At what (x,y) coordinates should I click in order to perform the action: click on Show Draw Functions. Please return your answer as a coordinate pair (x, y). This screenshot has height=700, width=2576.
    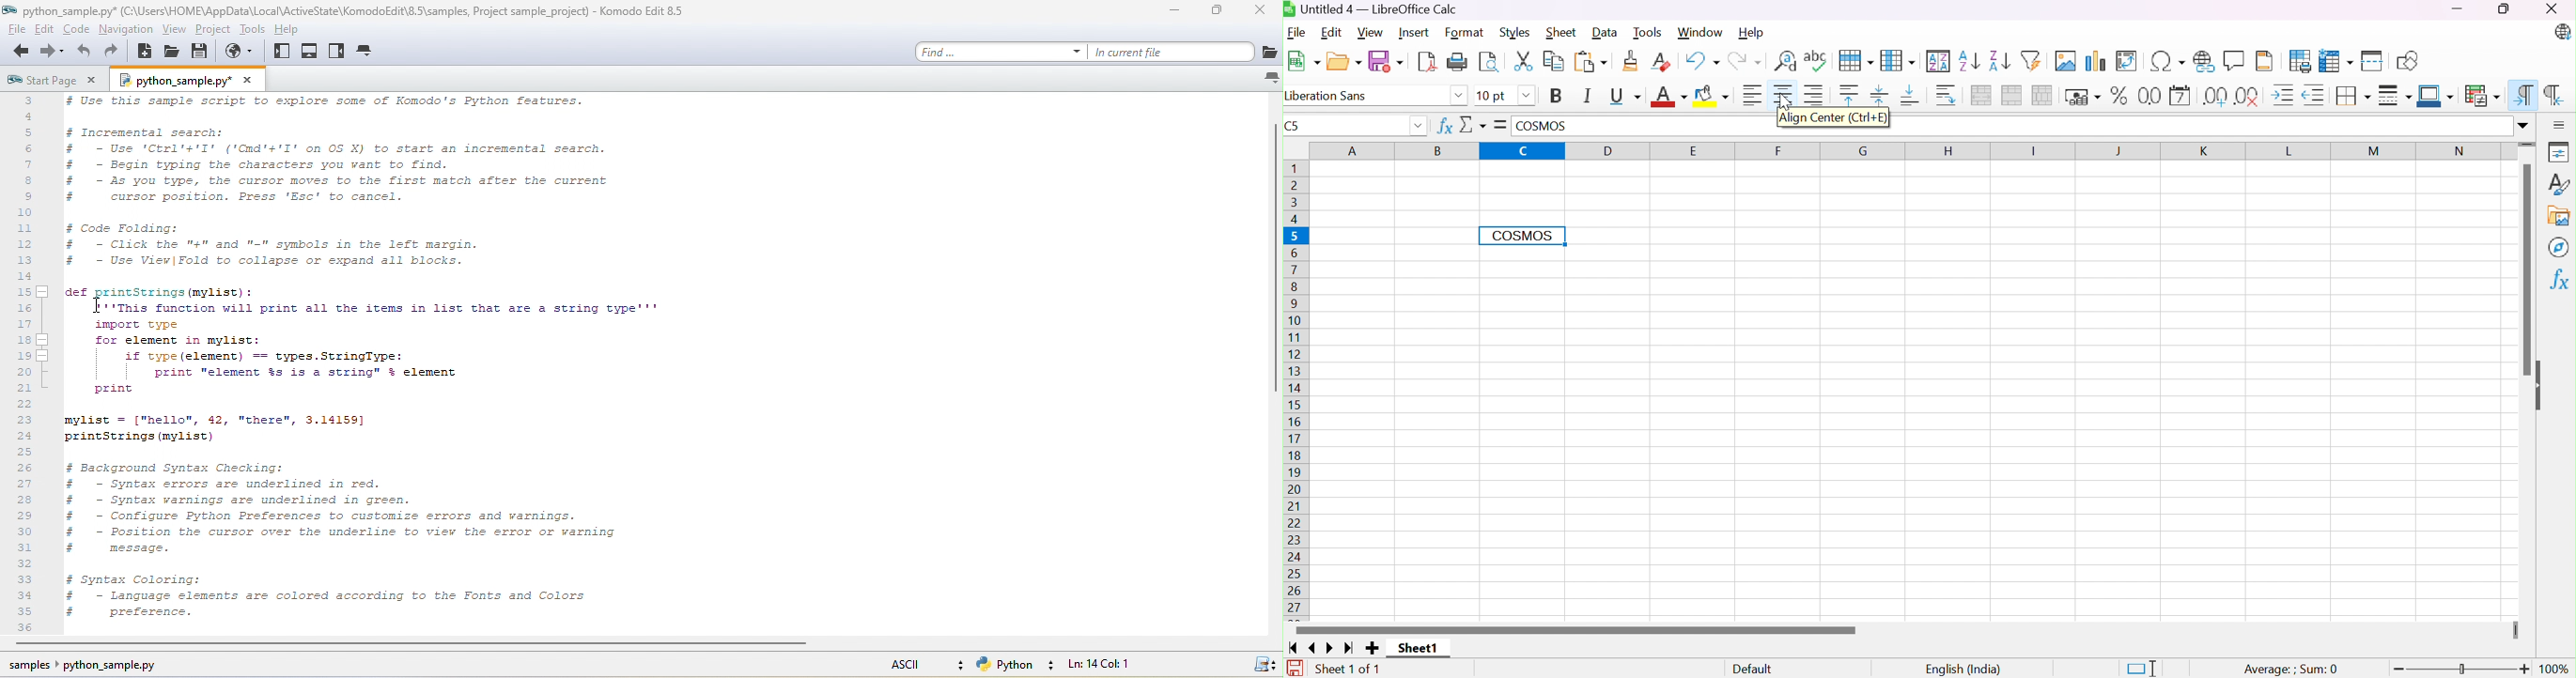
    Looking at the image, I should click on (2409, 62).